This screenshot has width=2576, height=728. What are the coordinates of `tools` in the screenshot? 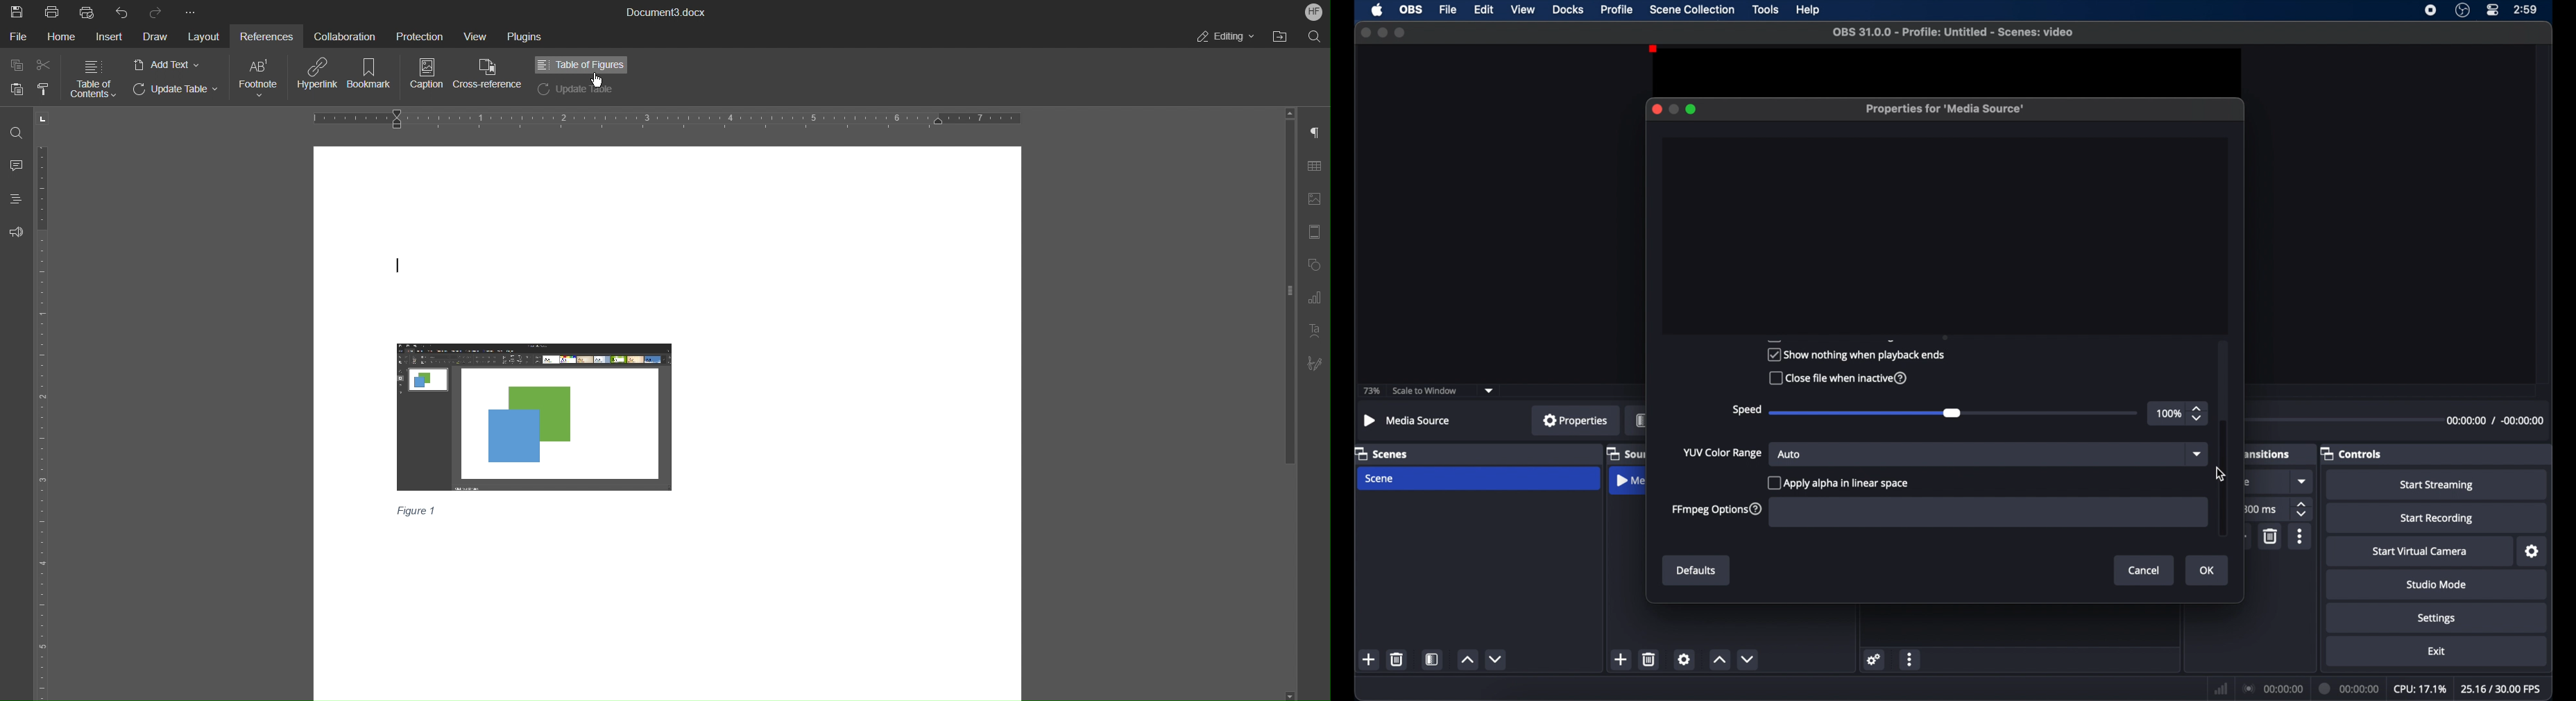 It's located at (1766, 10).